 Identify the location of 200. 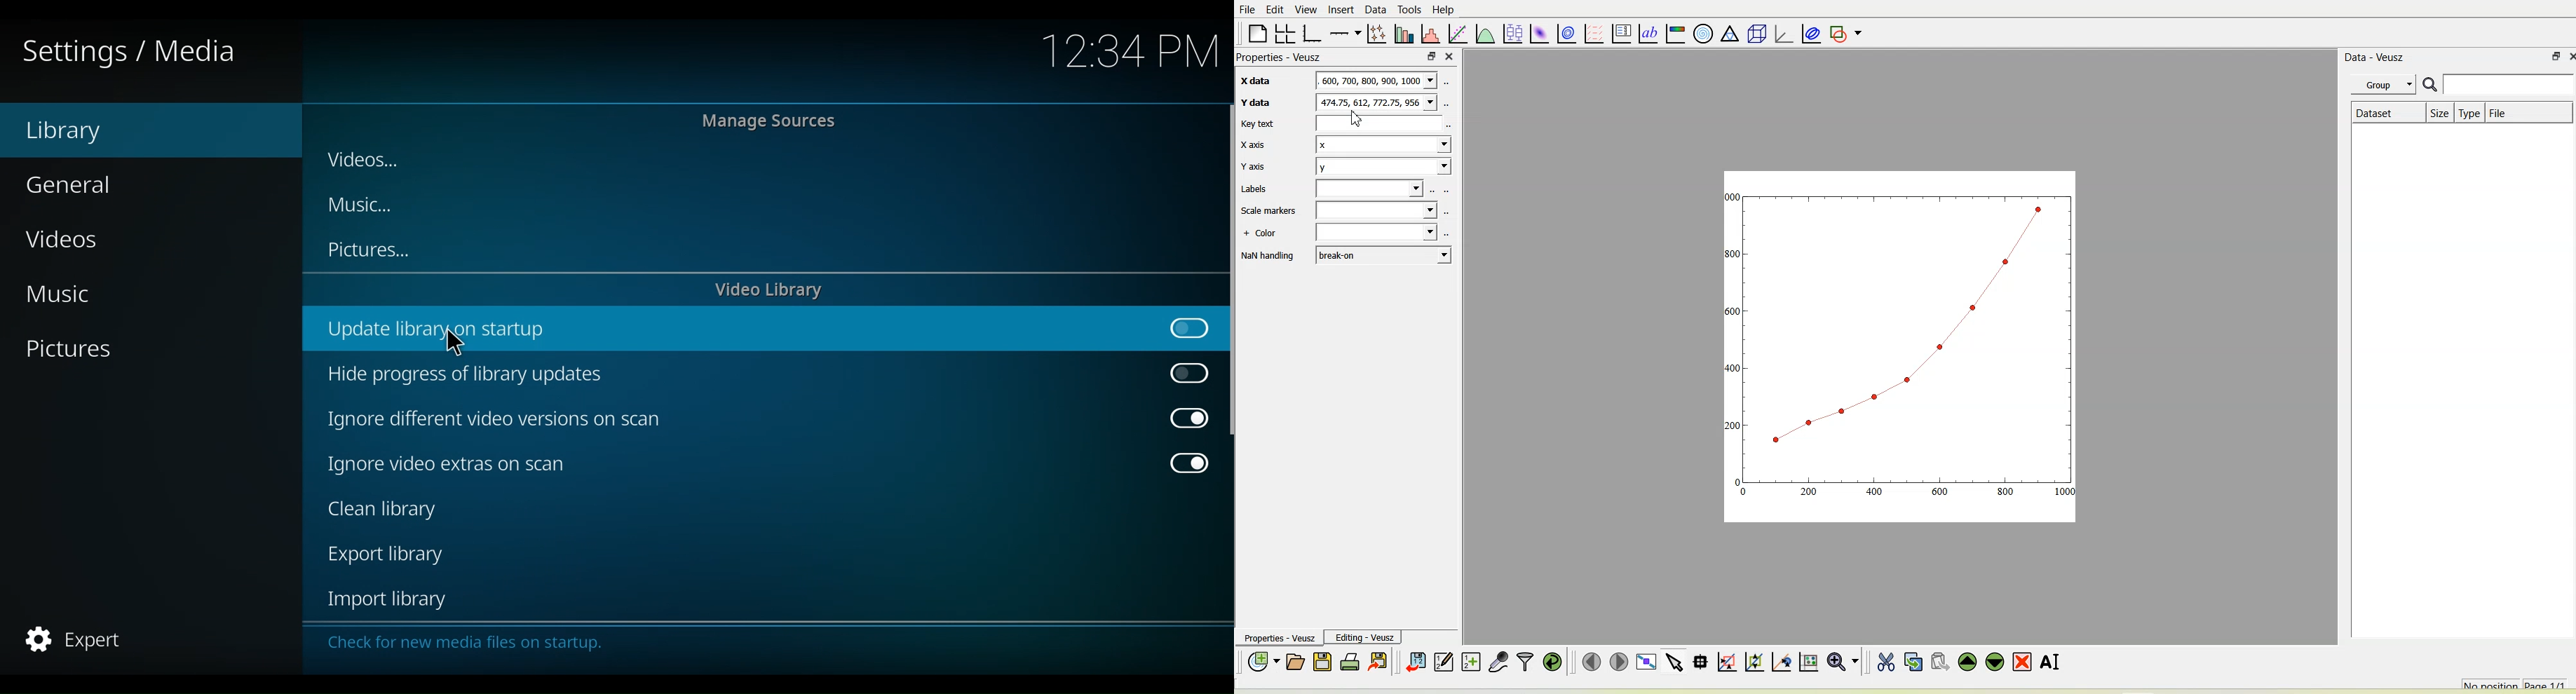
(1809, 491).